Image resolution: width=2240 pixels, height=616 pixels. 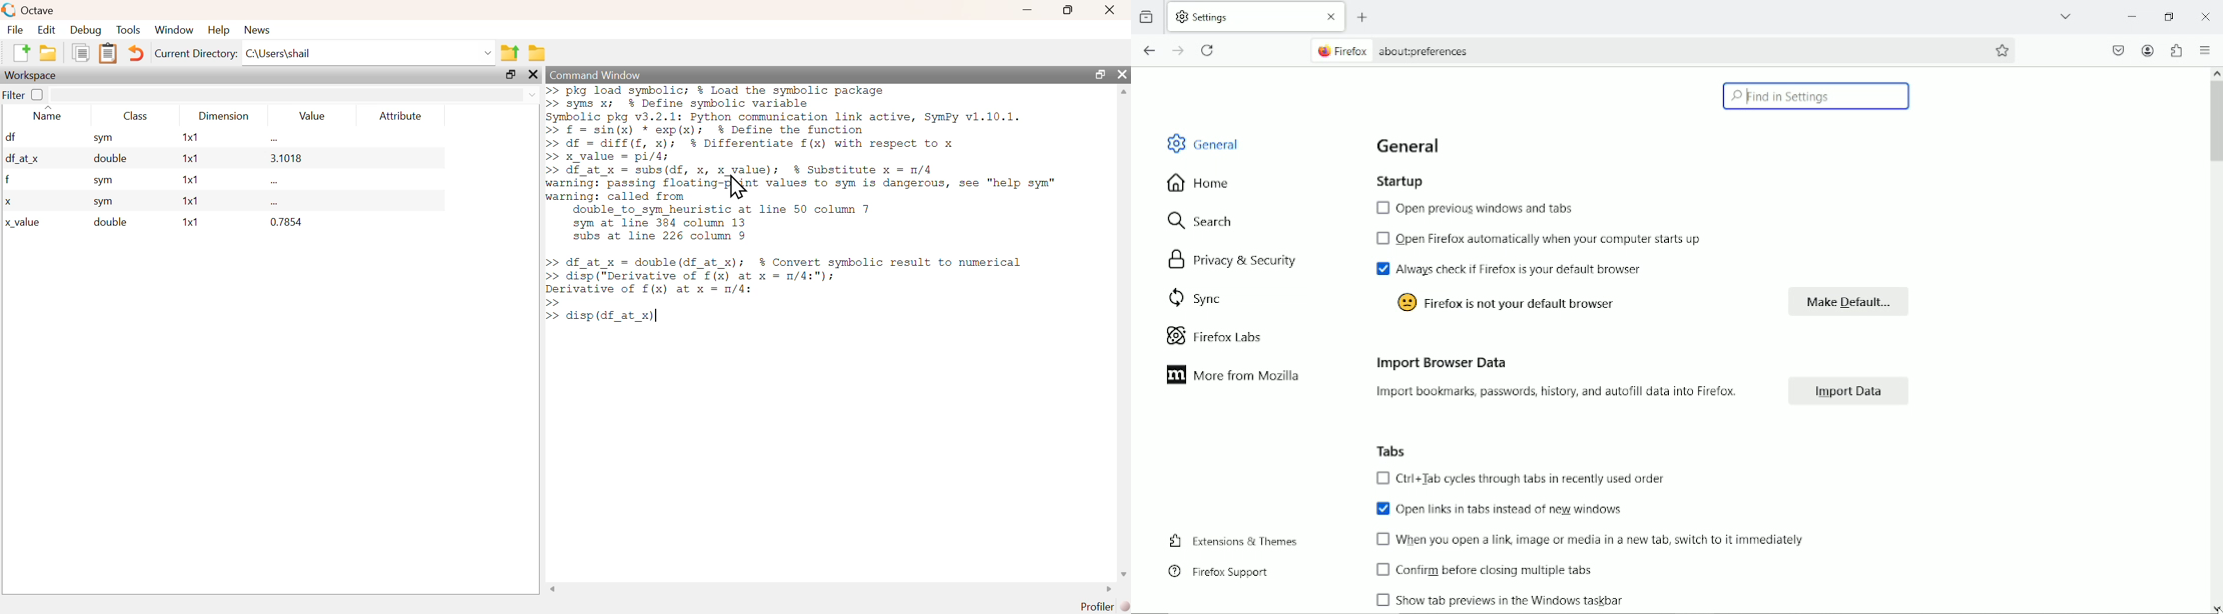 What do you see at coordinates (1233, 542) in the screenshot?
I see `extensions & themes` at bounding box center [1233, 542].